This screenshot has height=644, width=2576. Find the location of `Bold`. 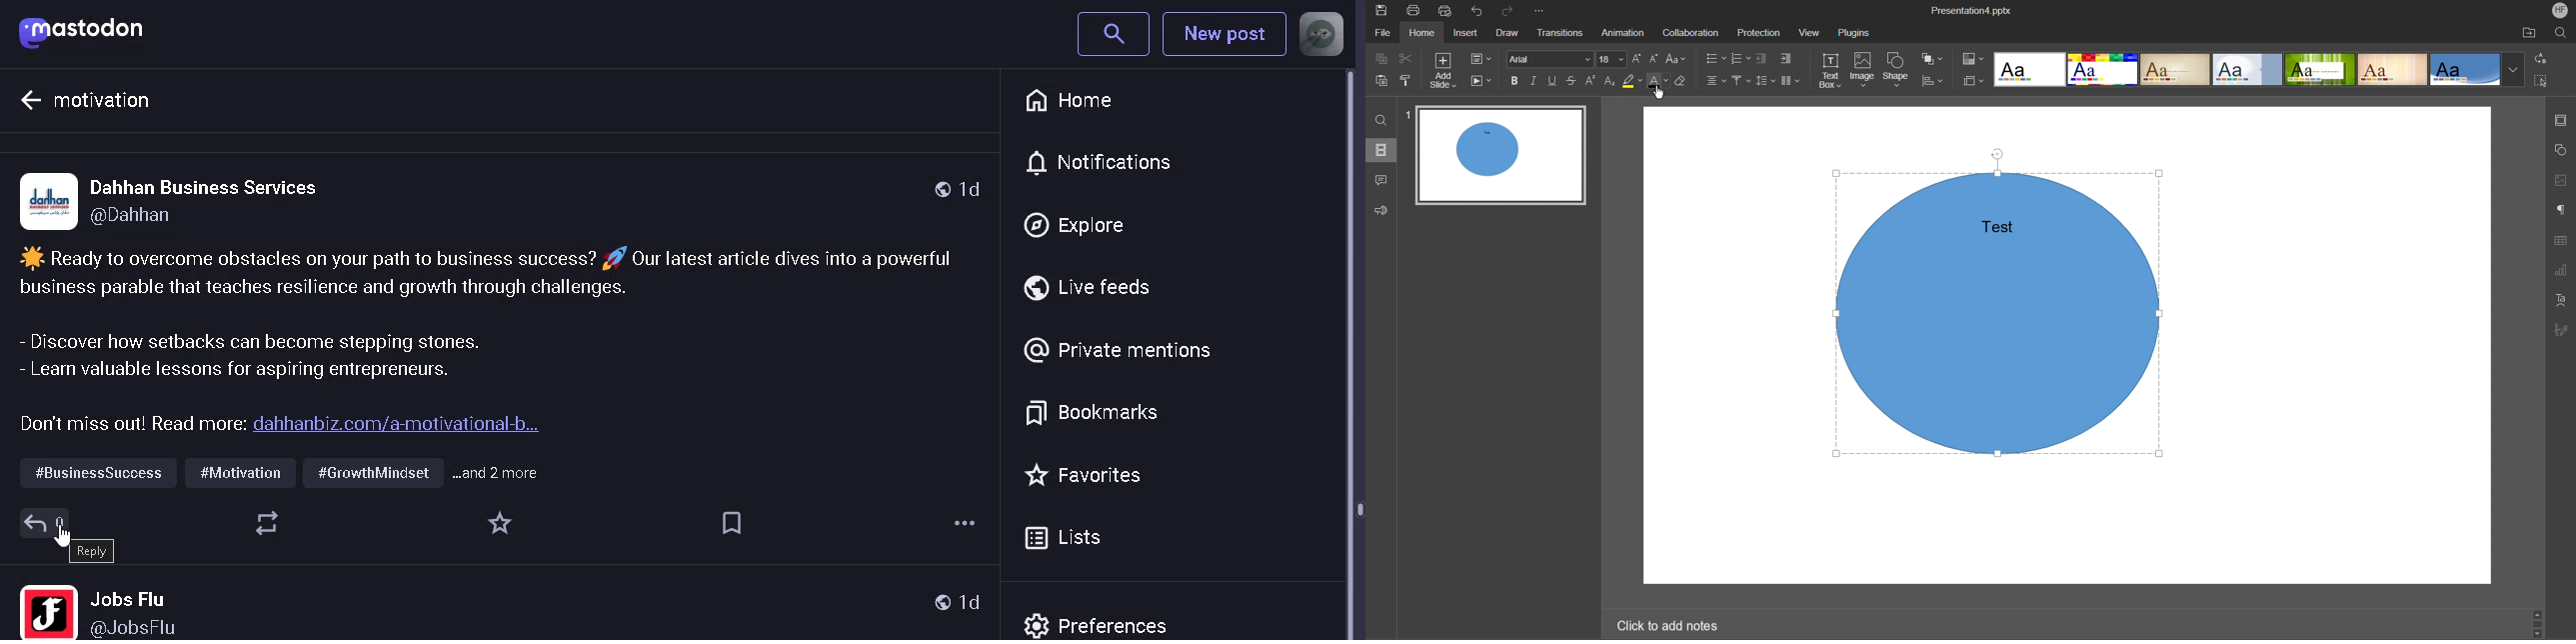

Bold is located at coordinates (1516, 83).